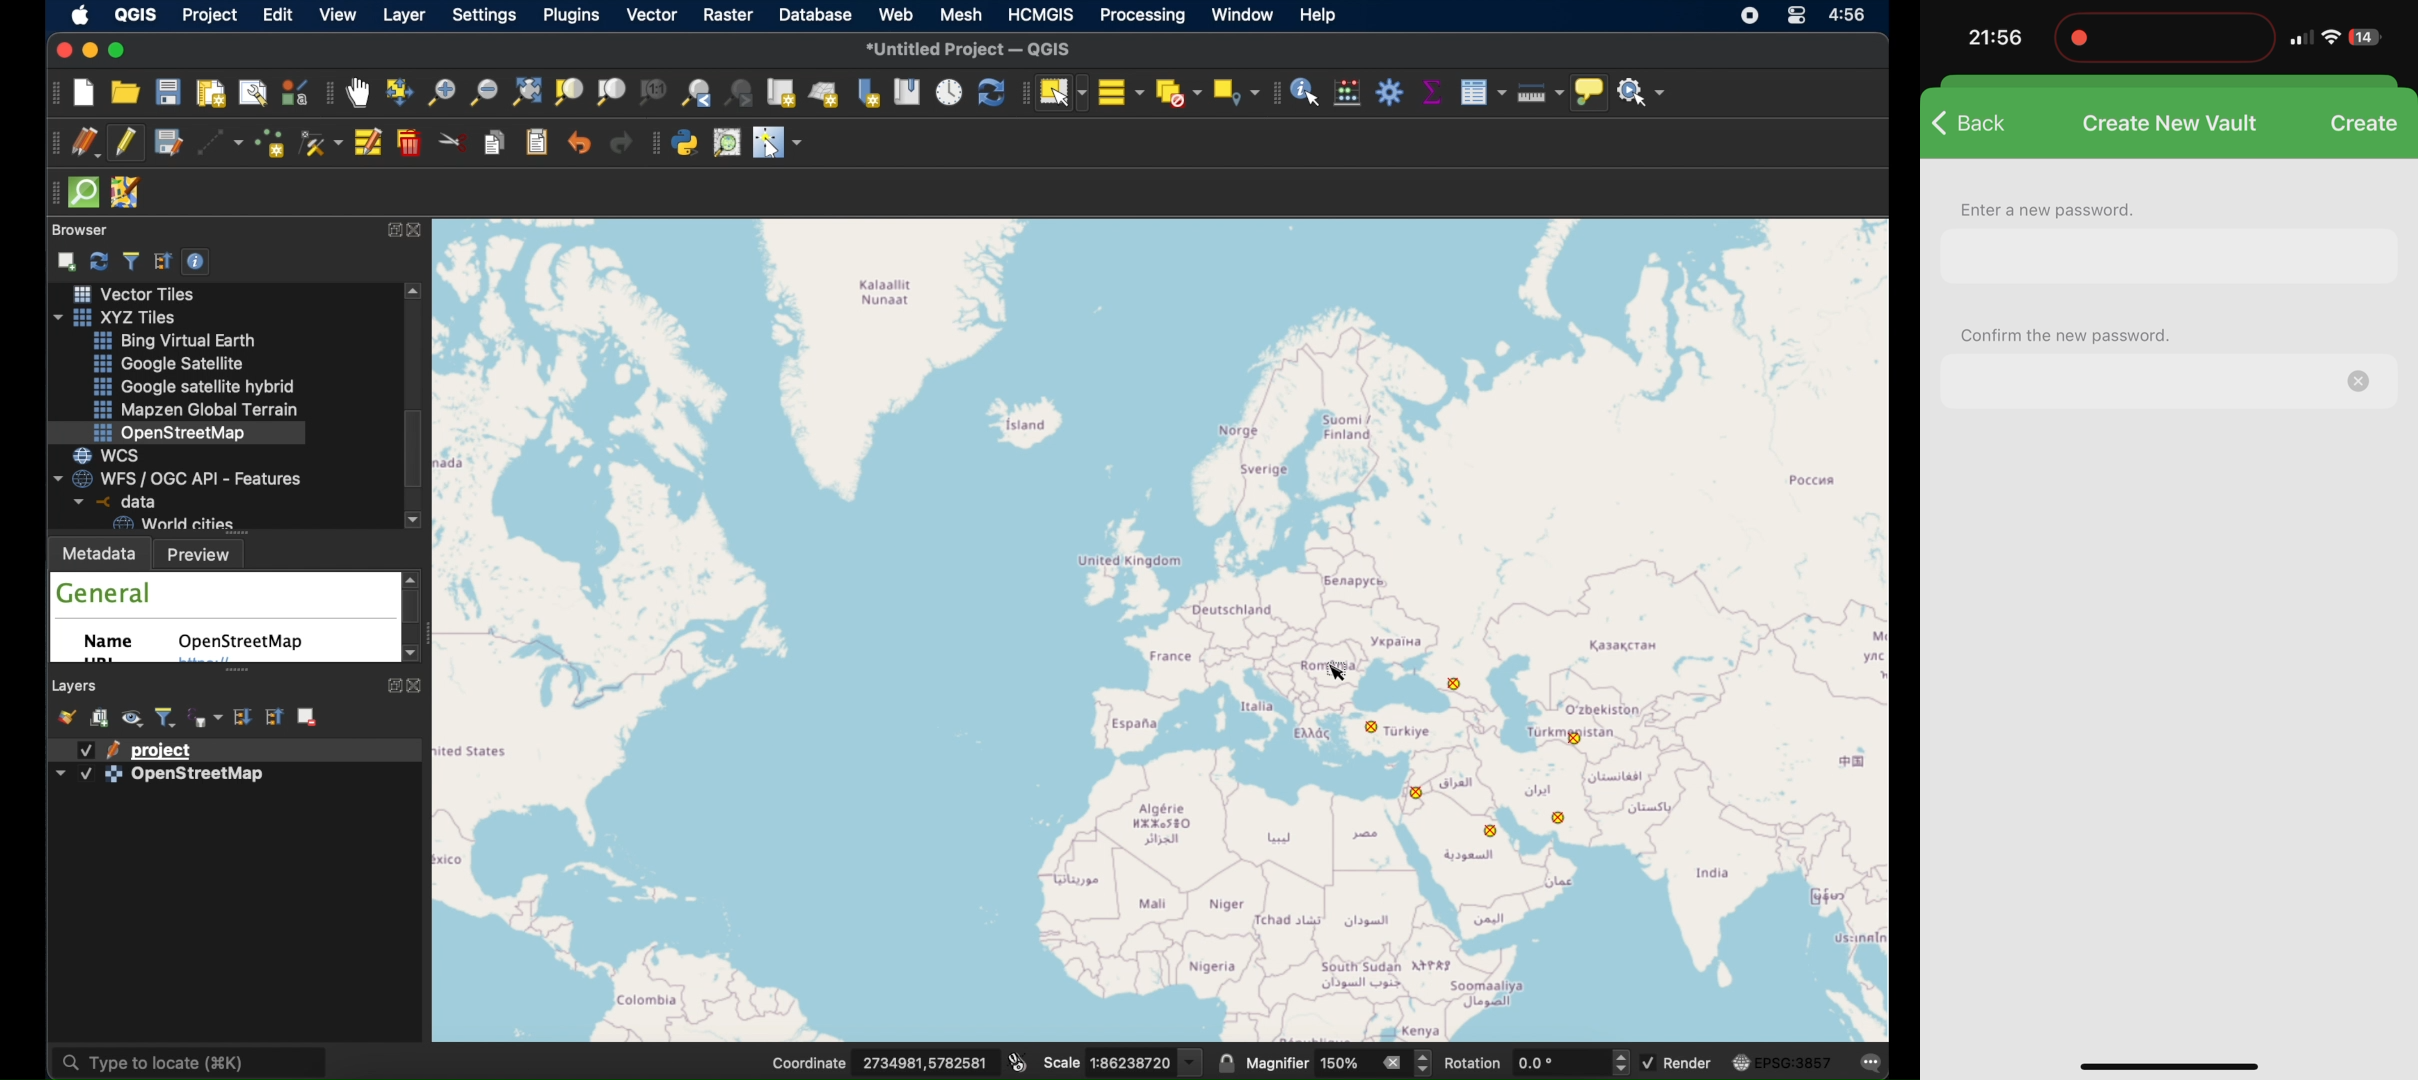 The image size is (2436, 1092). What do you see at coordinates (611, 93) in the screenshot?
I see `zoom to layer` at bounding box center [611, 93].